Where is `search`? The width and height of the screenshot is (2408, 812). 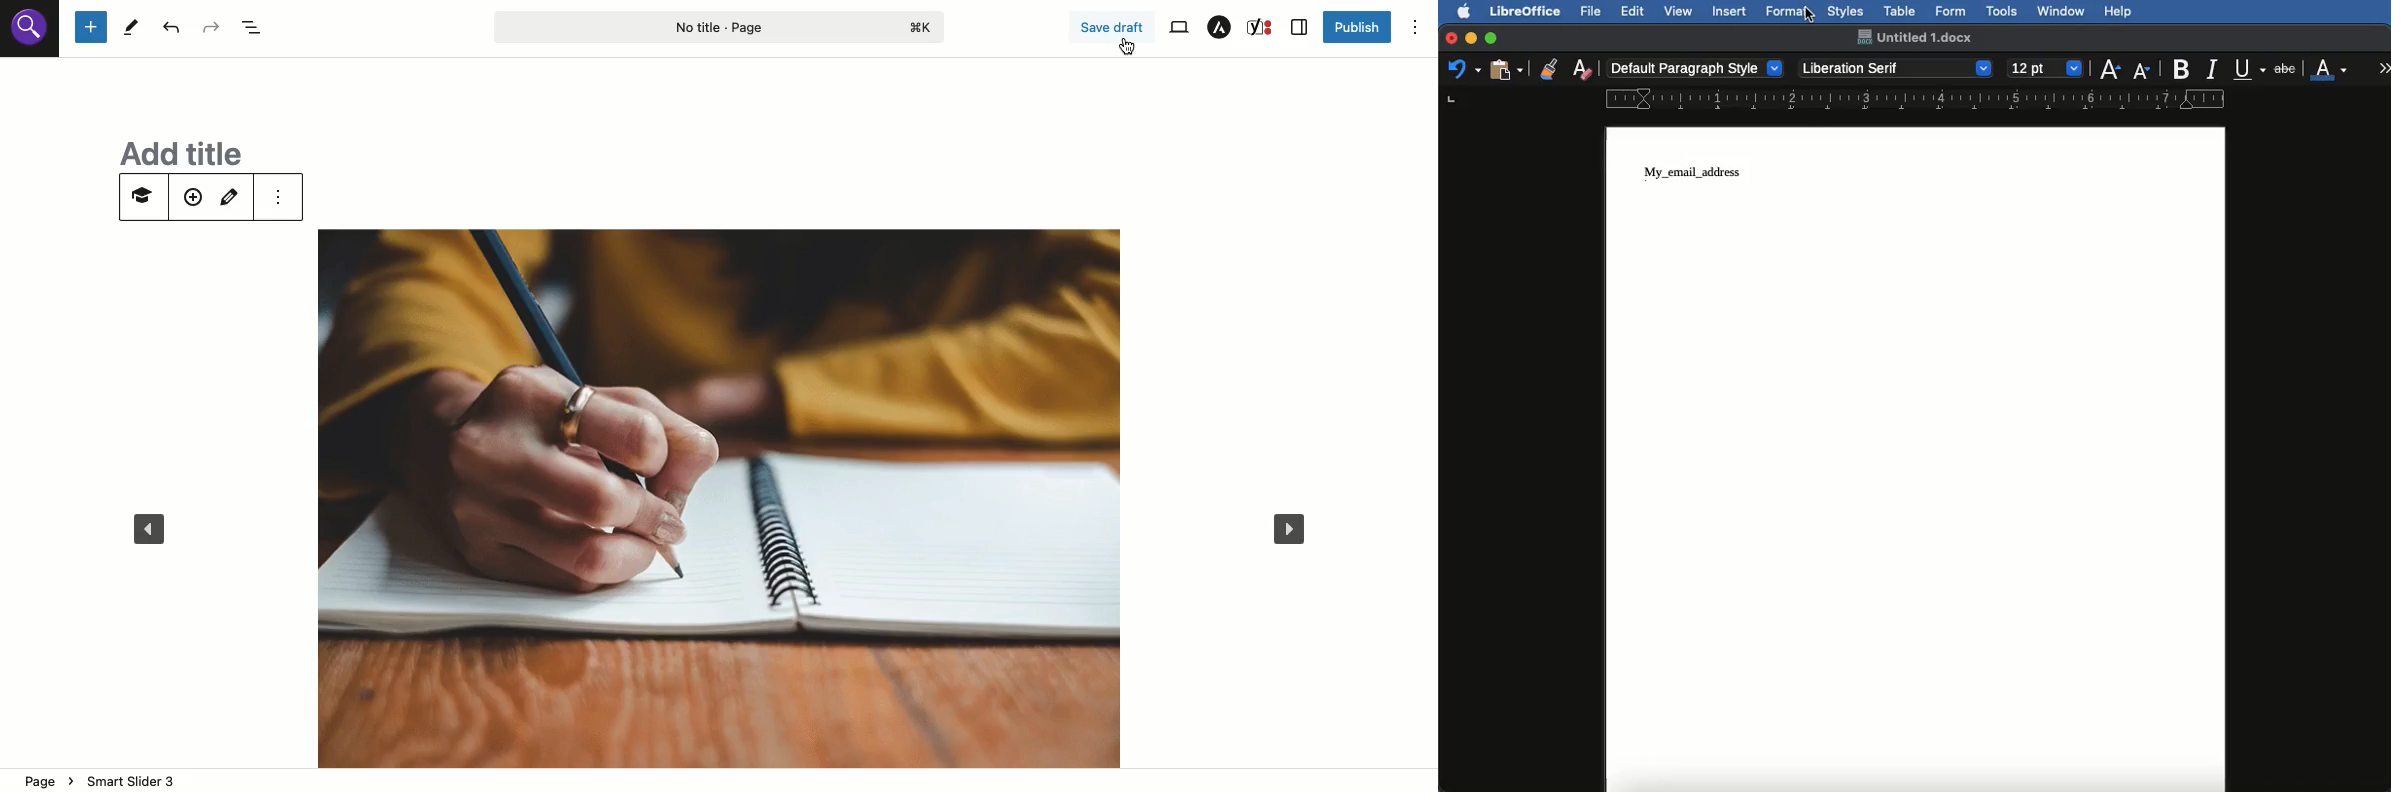 search is located at coordinates (31, 34).